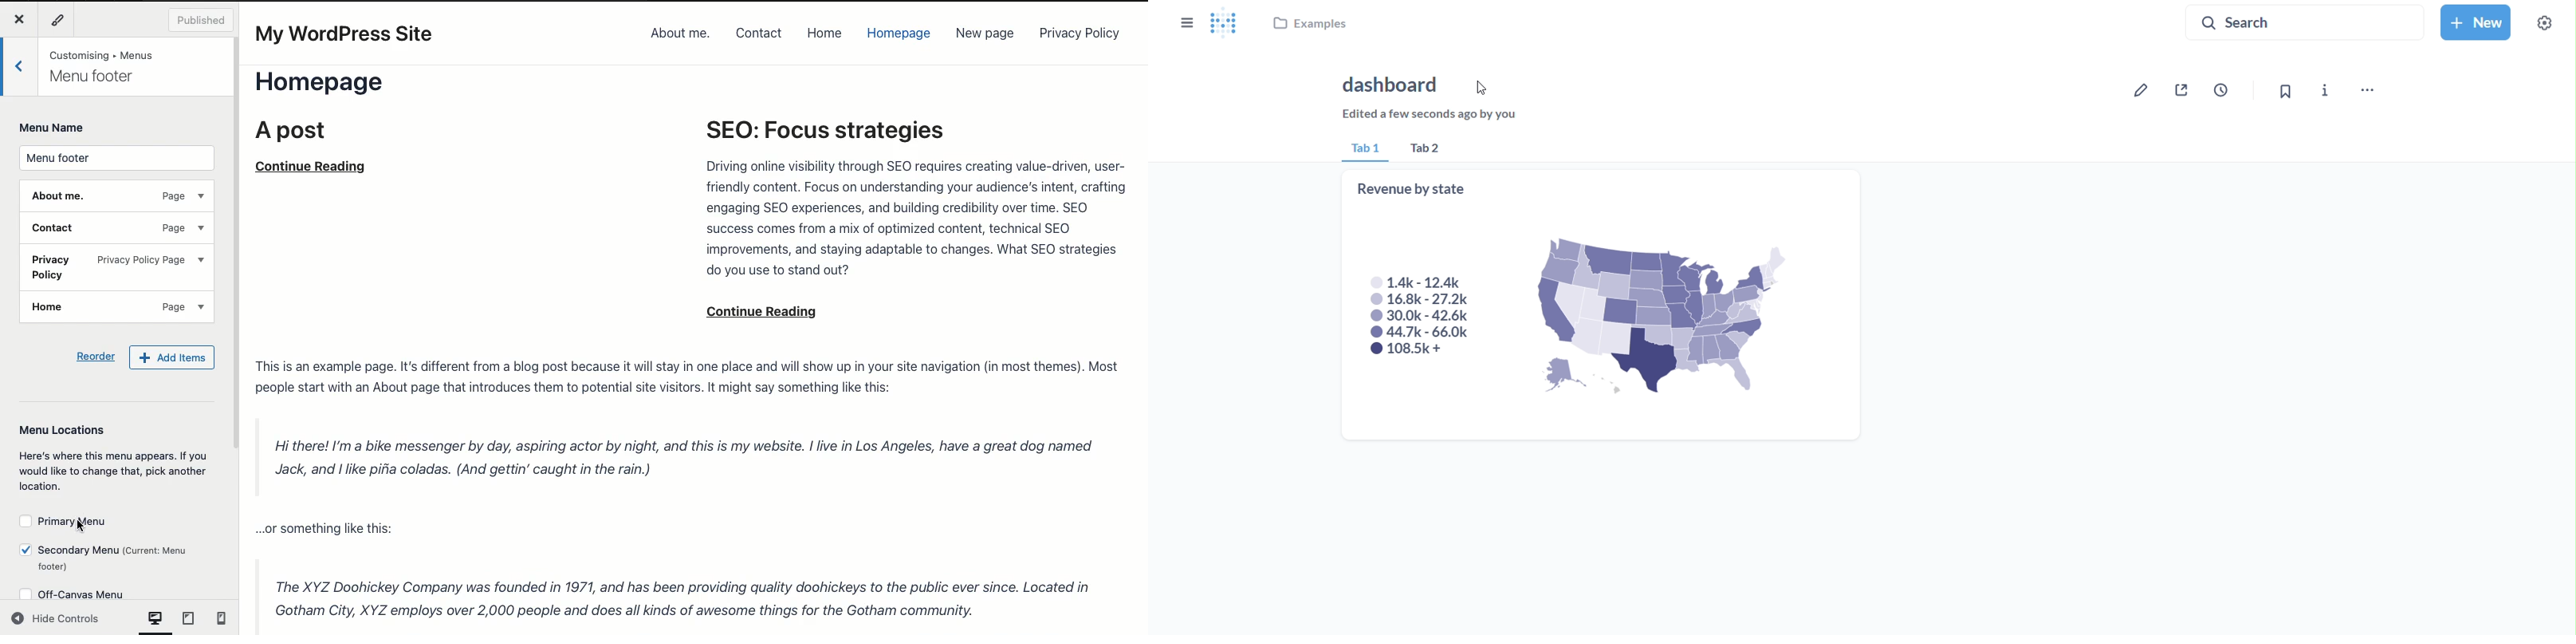 This screenshot has width=2576, height=644. What do you see at coordinates (105, 558) in the screenshot?
I see `Secondary menu` at bounding box center [105, 558].